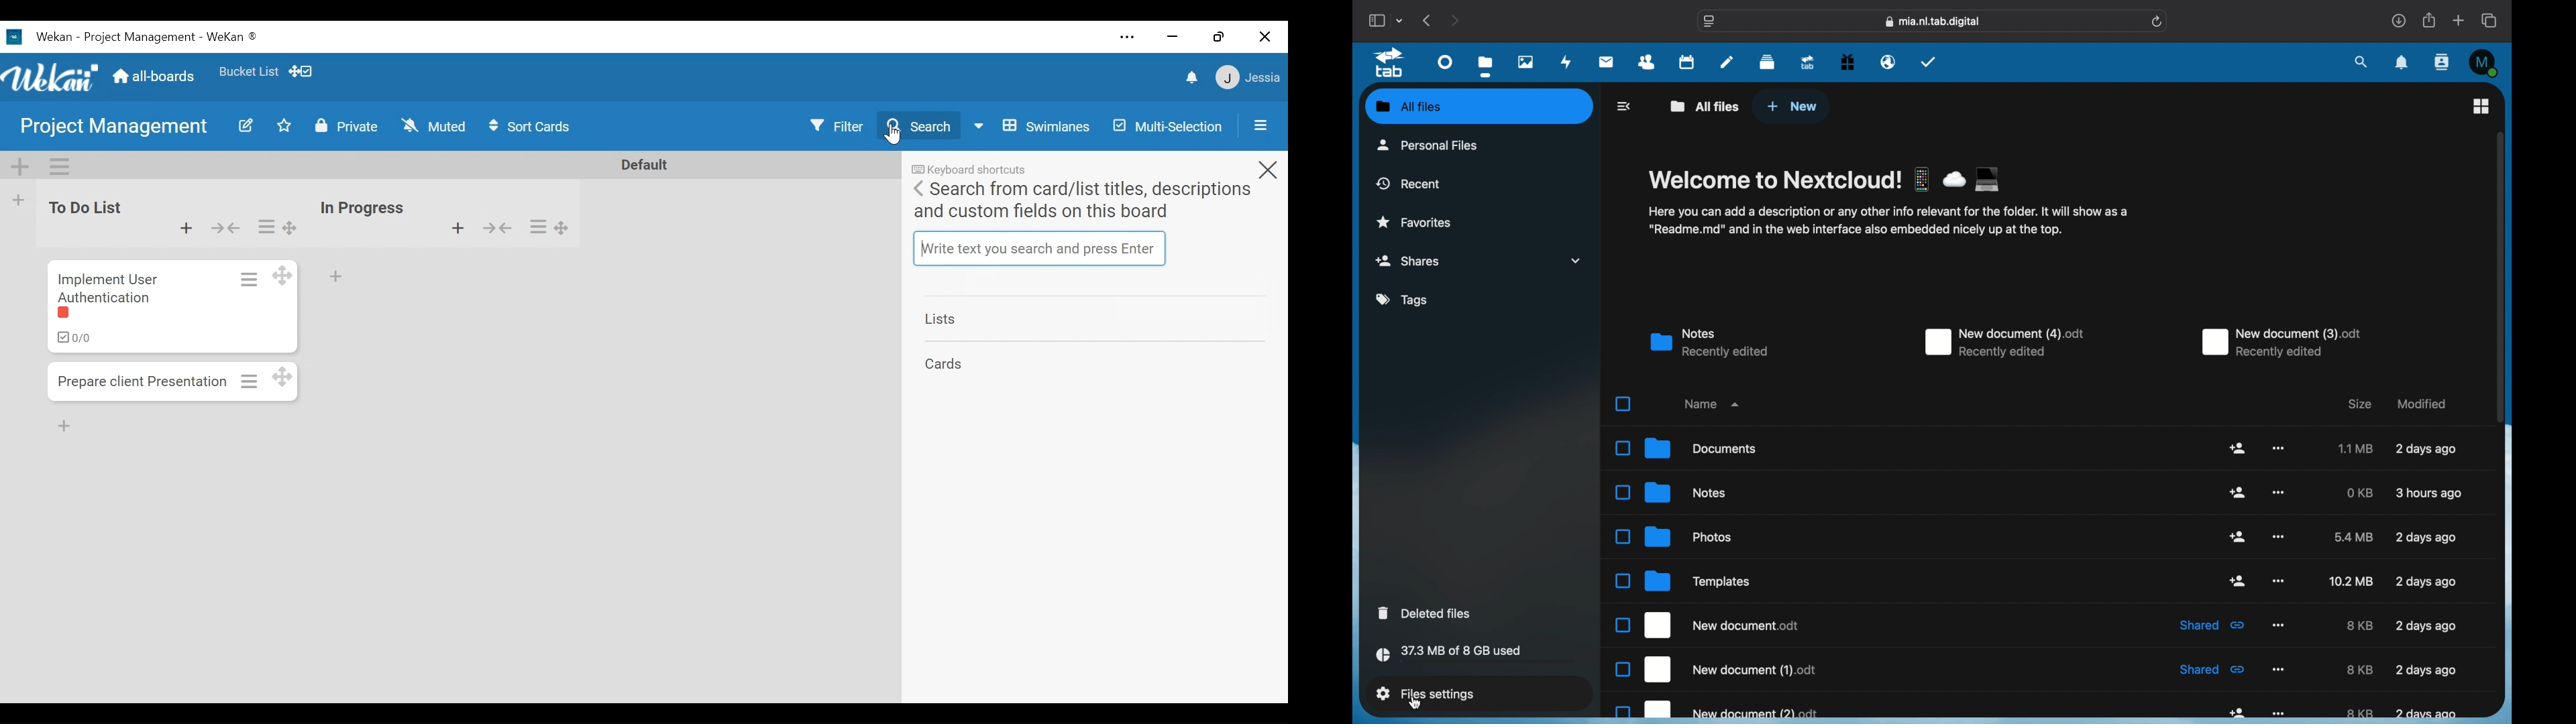  What do you see at coordinates (2402, 62) in the screenshot?
I see `notification` at bounding box center [2402, 62].